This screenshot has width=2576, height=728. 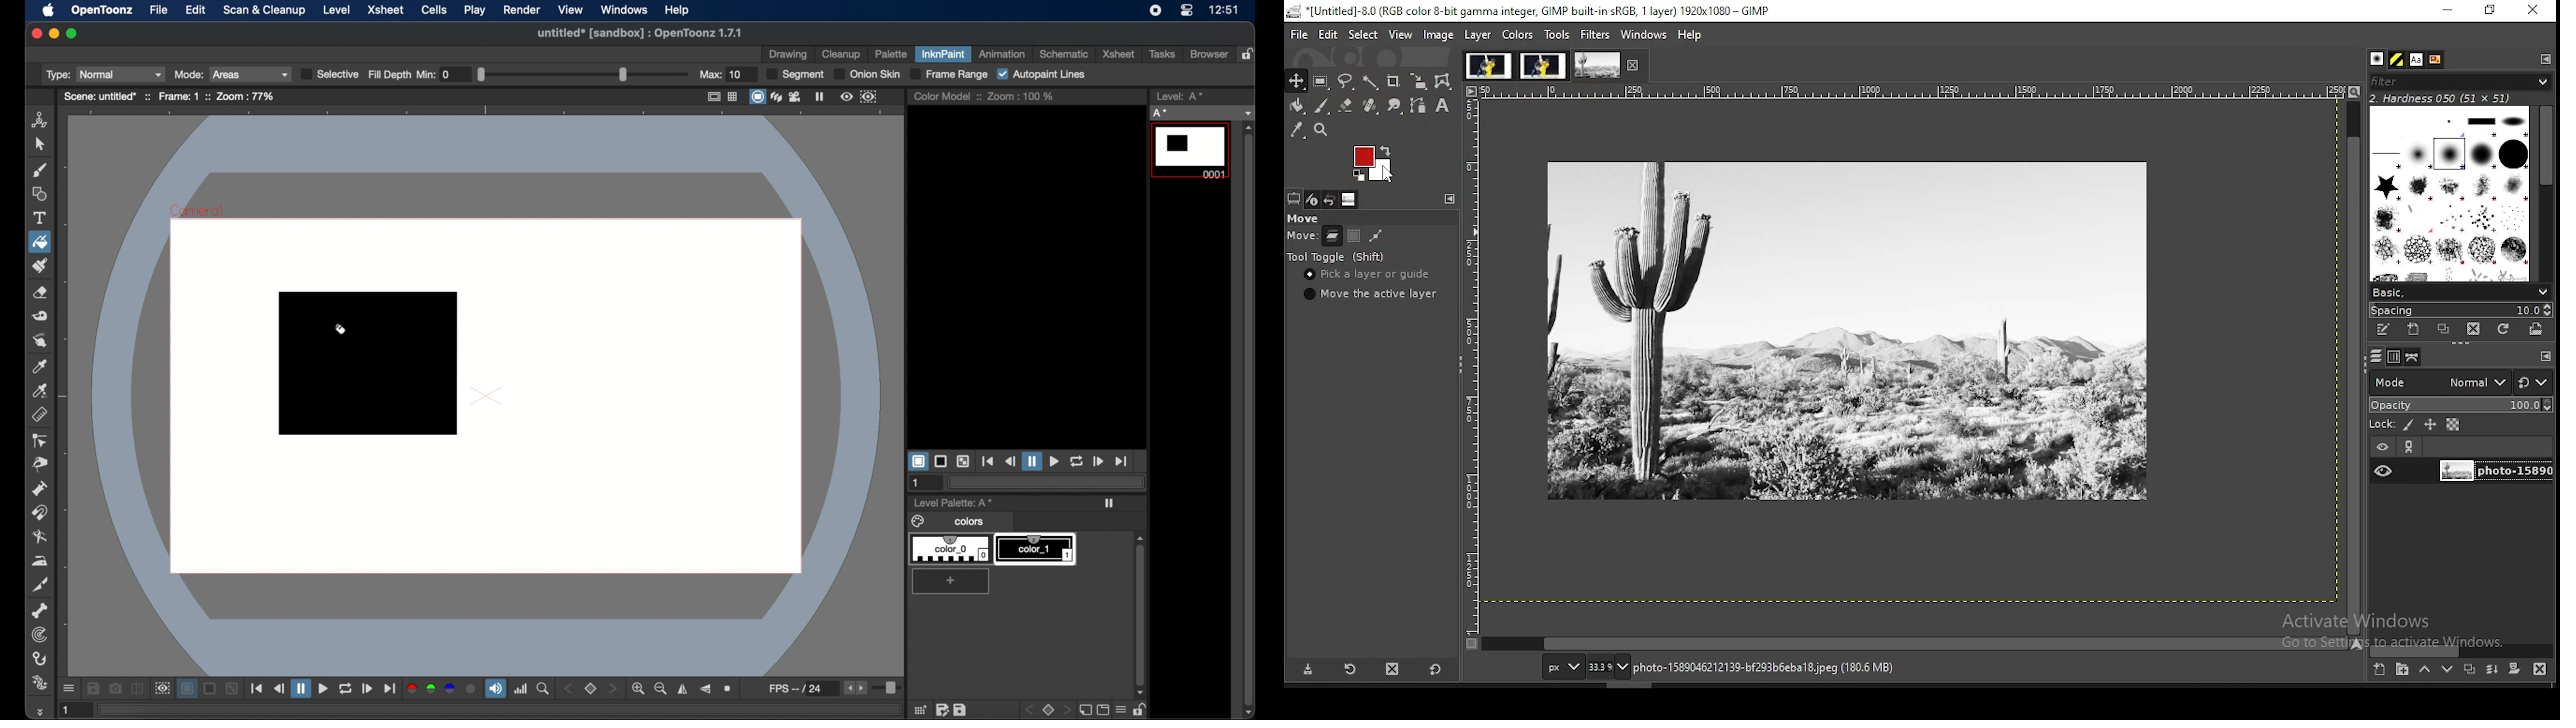 What do you see at coordinates (73, 33) in the screenshot?
I see `maximize` at bounding box center [73, 33].